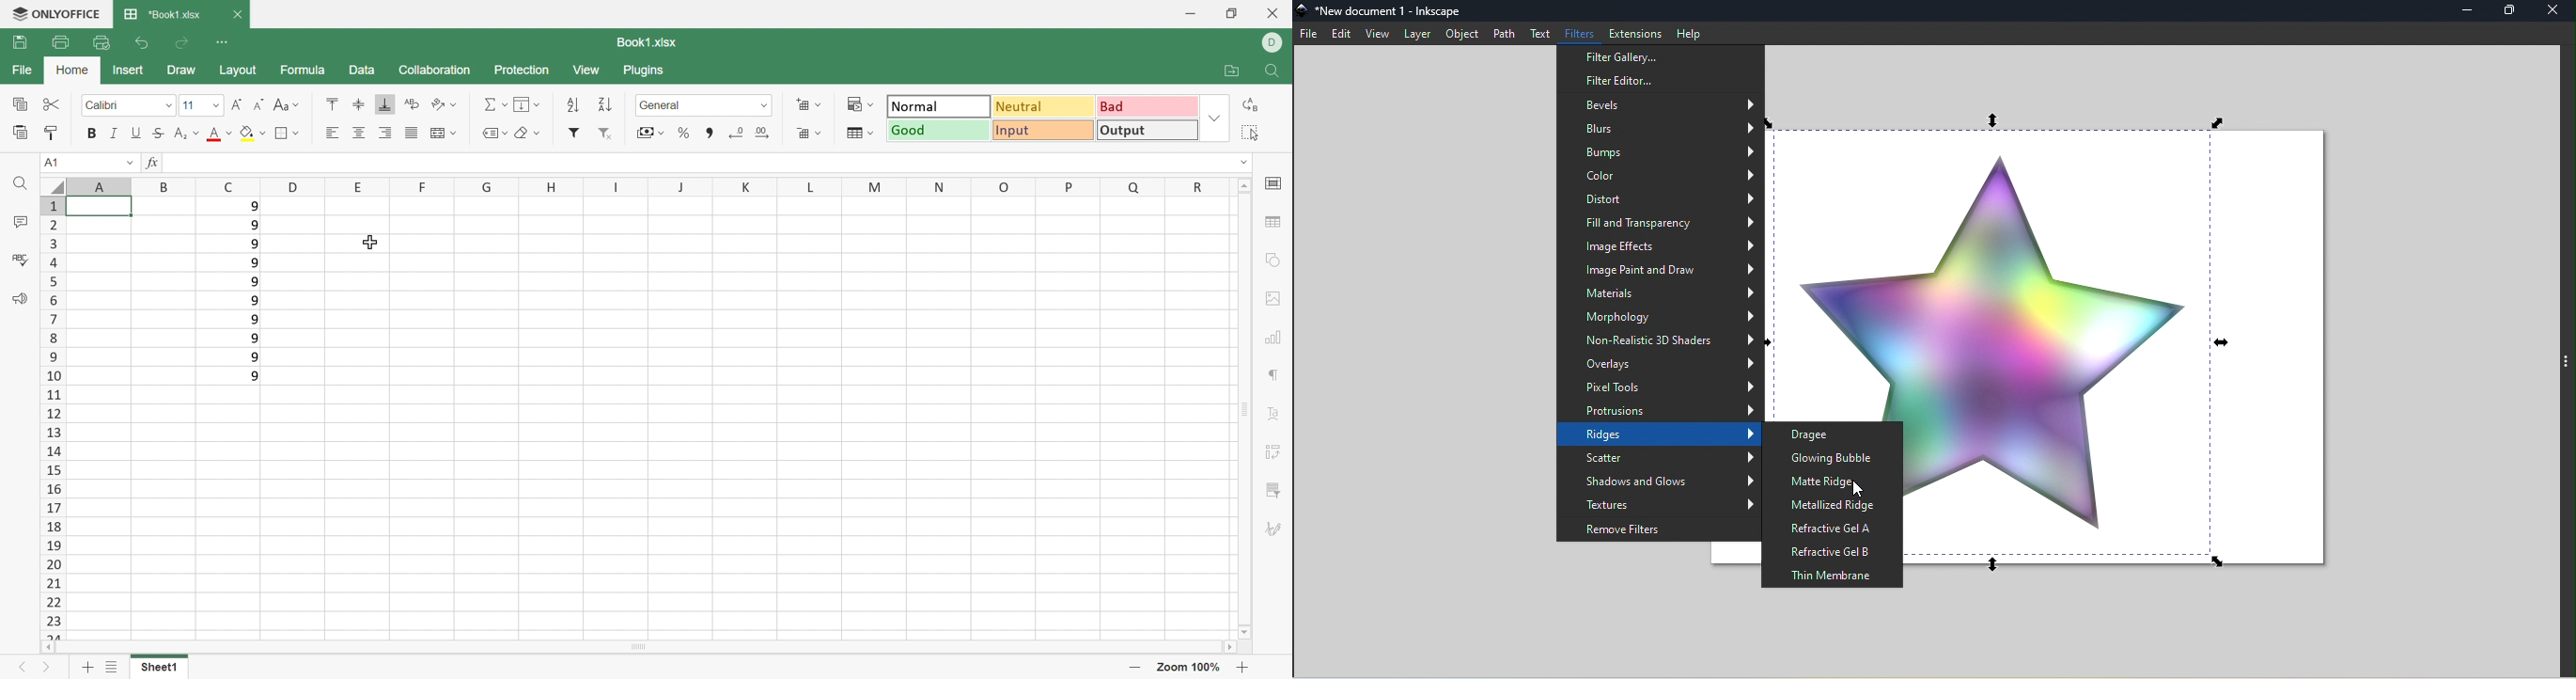  What do you see at coordinates (1657, 529) in the screenshot?
I see `Remove Filters` at bounding box center [1657, 529].